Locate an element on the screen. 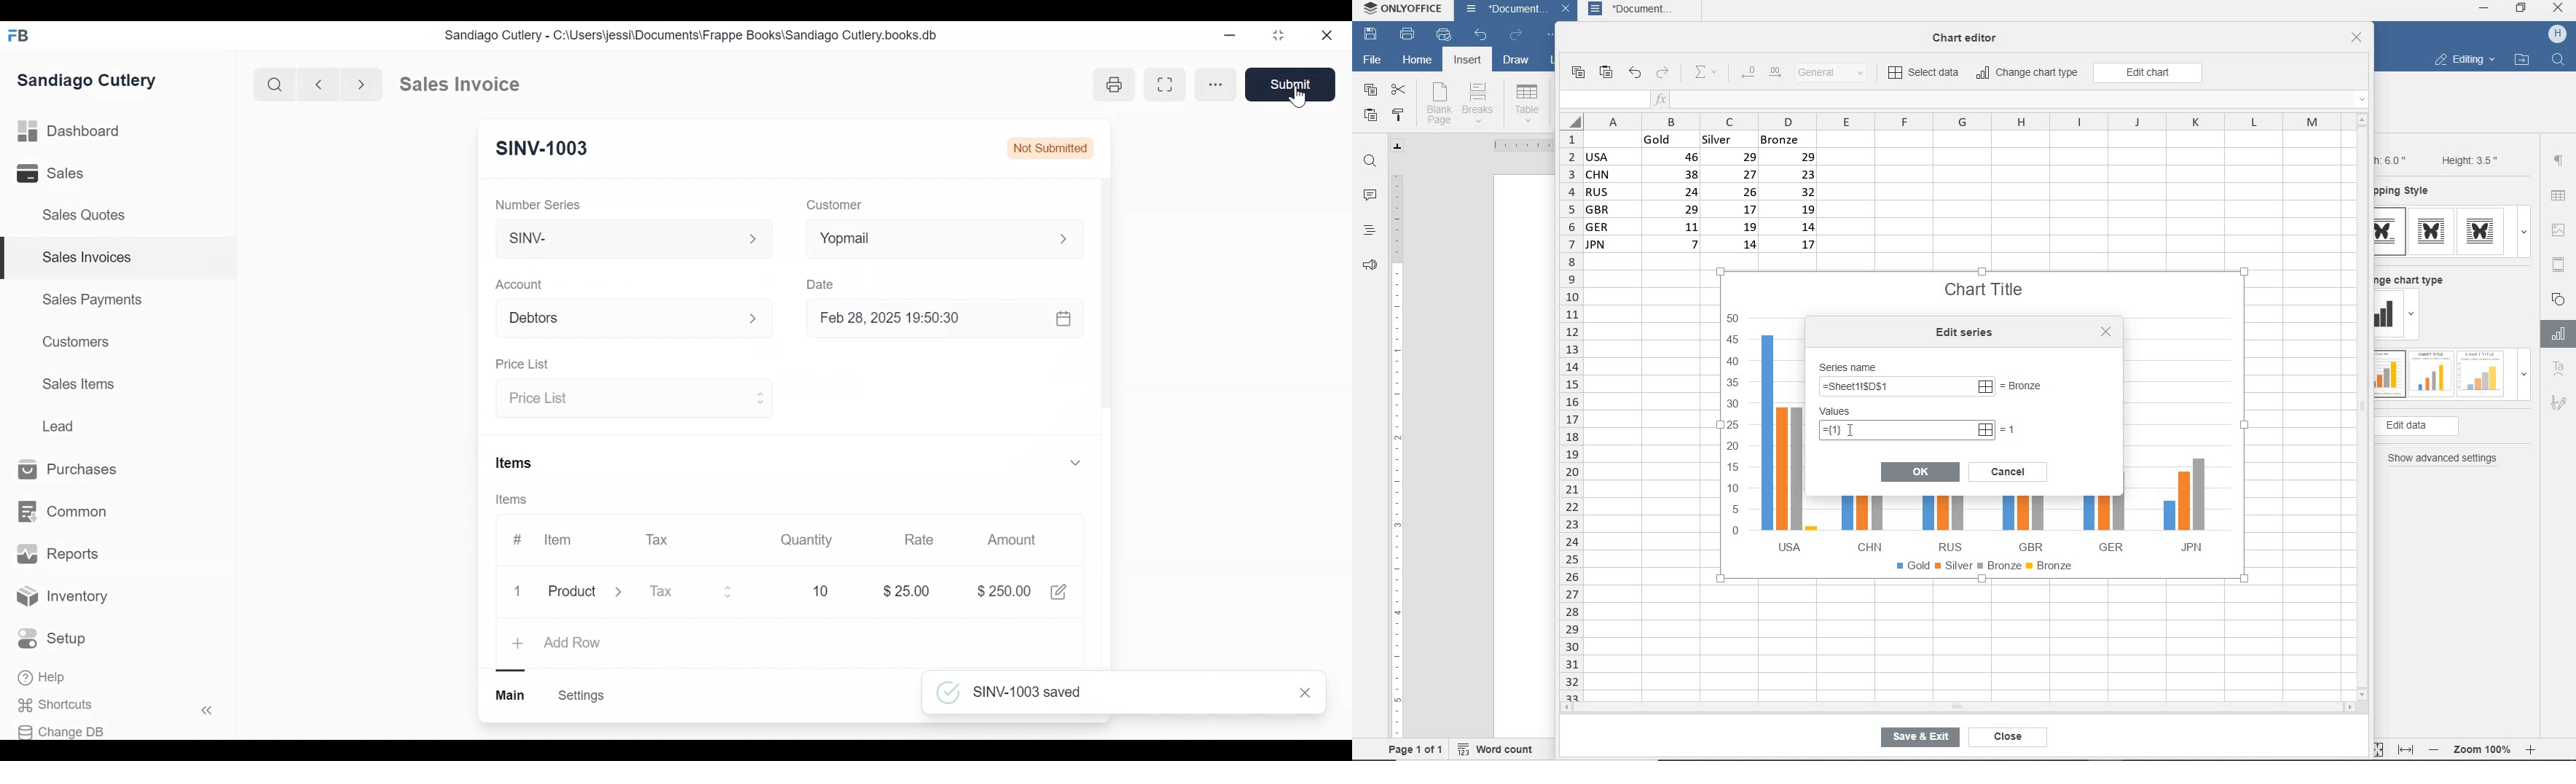  dropdown is located at coordinates (2524, 232).